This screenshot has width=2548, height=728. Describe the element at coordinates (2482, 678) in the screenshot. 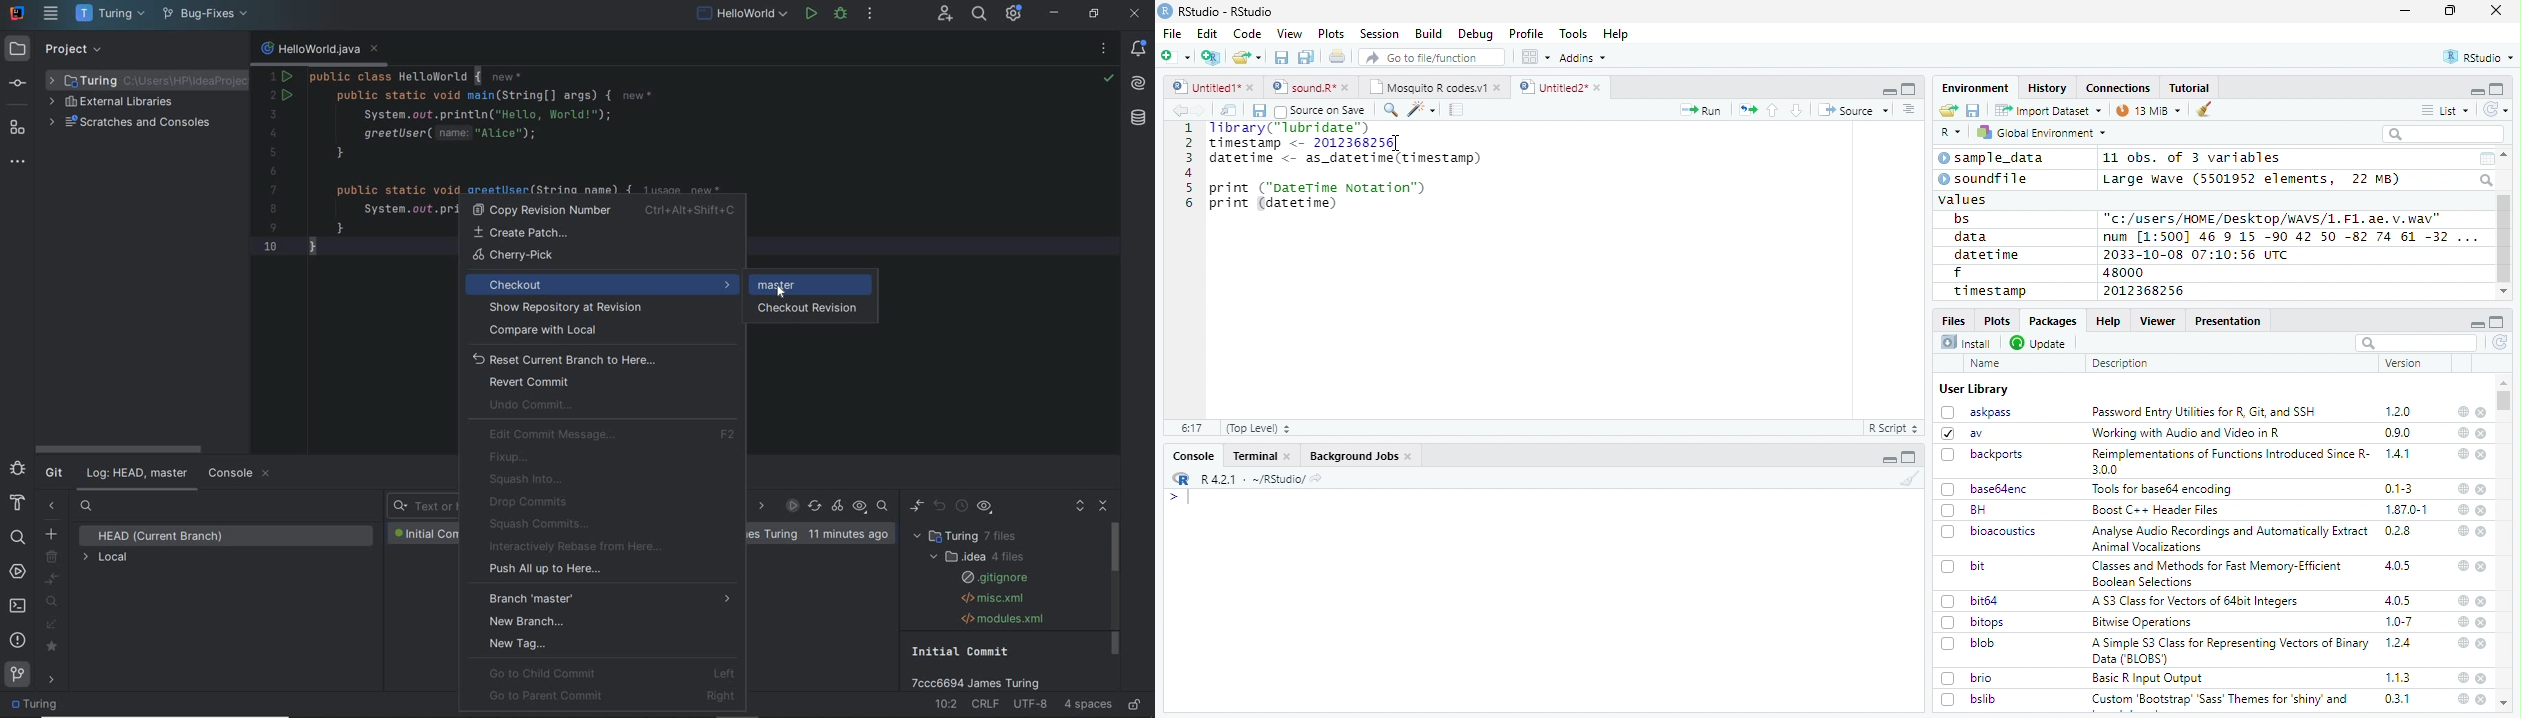

I see `close` at that location.